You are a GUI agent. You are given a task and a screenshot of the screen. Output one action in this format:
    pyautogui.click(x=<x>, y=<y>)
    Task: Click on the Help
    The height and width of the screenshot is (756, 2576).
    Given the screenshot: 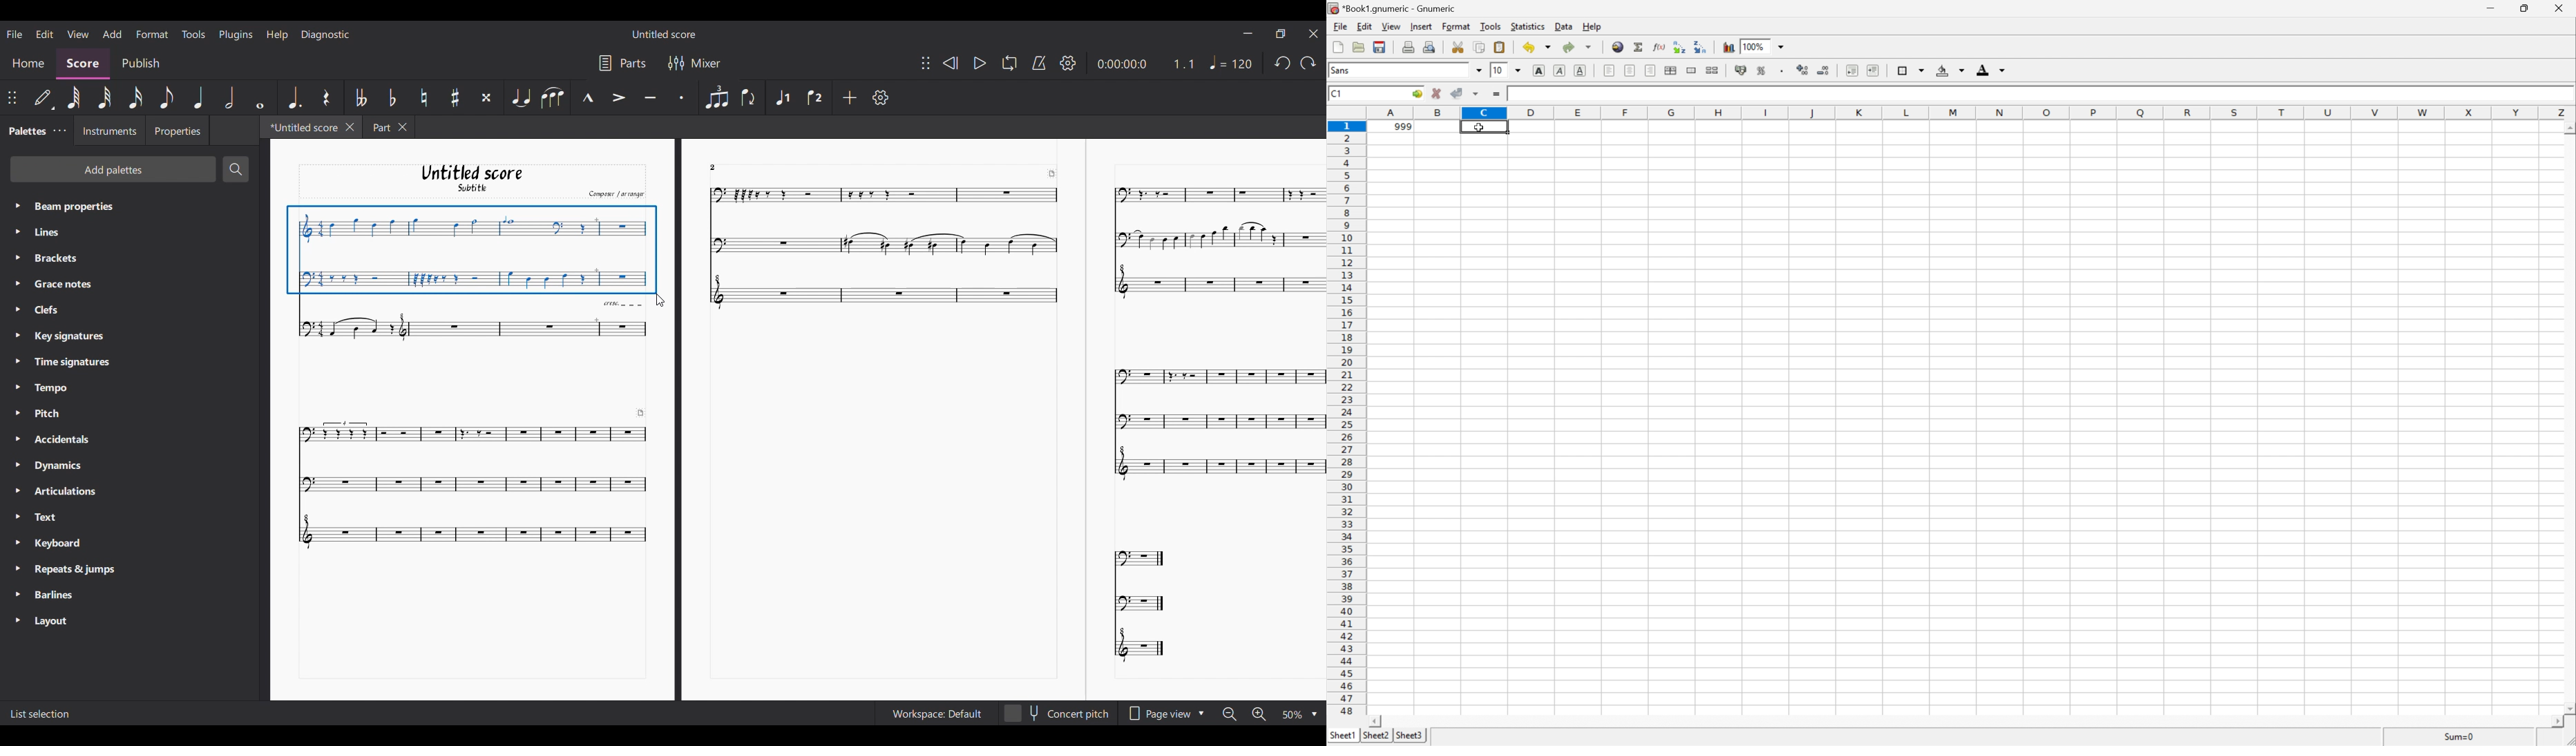 What is the action you would take?
    pyautogui.click(x=276, y=35)
    